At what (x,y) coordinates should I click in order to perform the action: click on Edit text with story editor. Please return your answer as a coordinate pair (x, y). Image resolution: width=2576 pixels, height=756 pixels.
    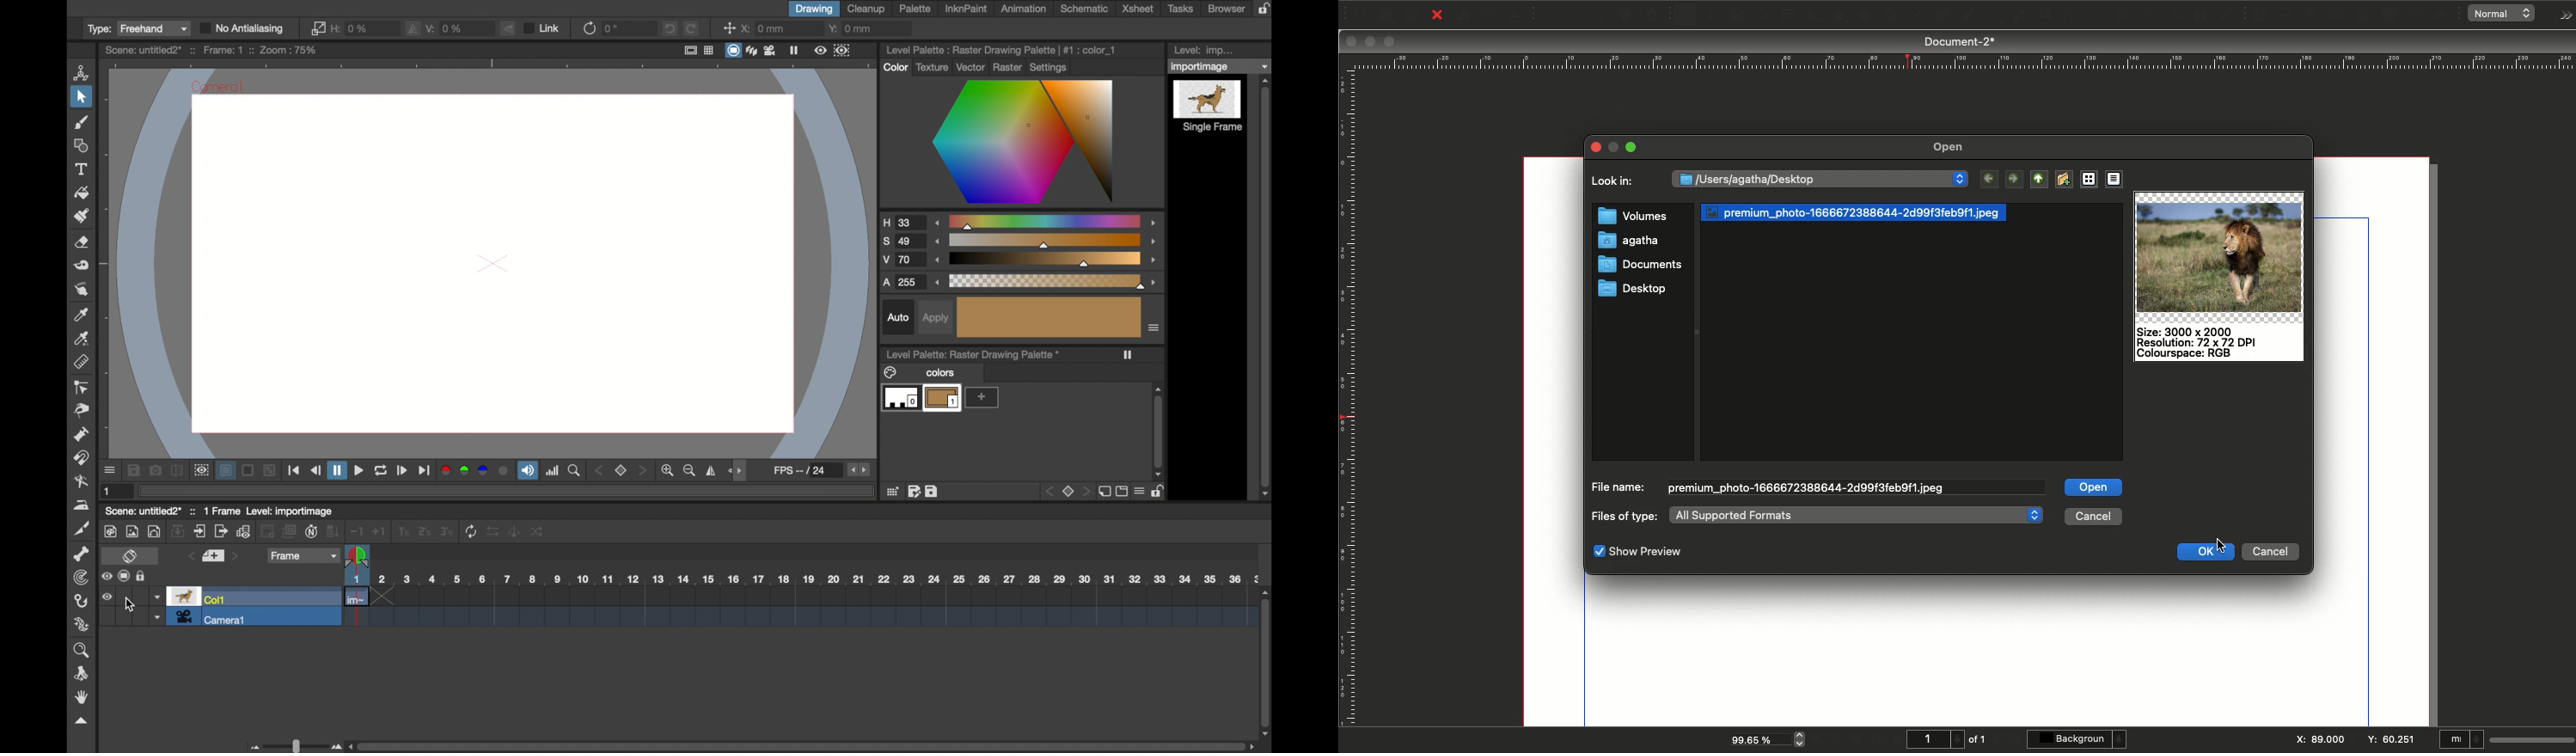
    Looking at the image, I should click on (2082, 15).